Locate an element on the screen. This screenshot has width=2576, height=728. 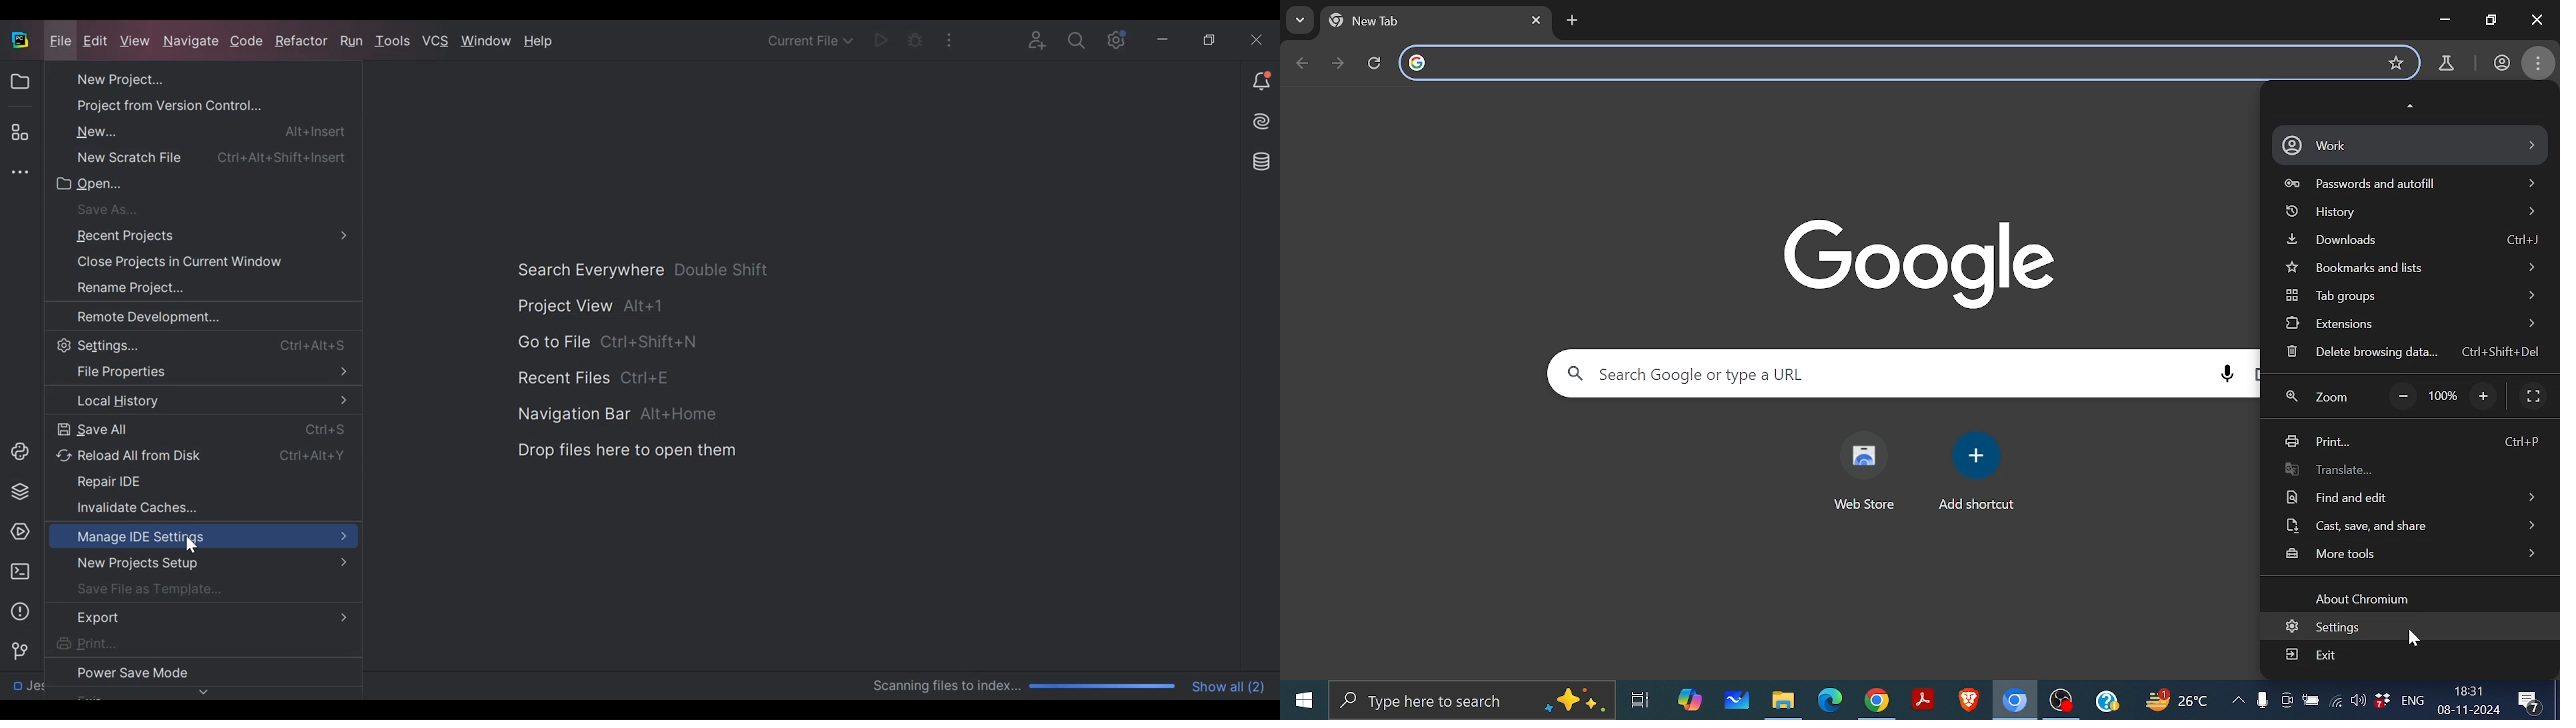
work is located at coordinates (2501, 61).